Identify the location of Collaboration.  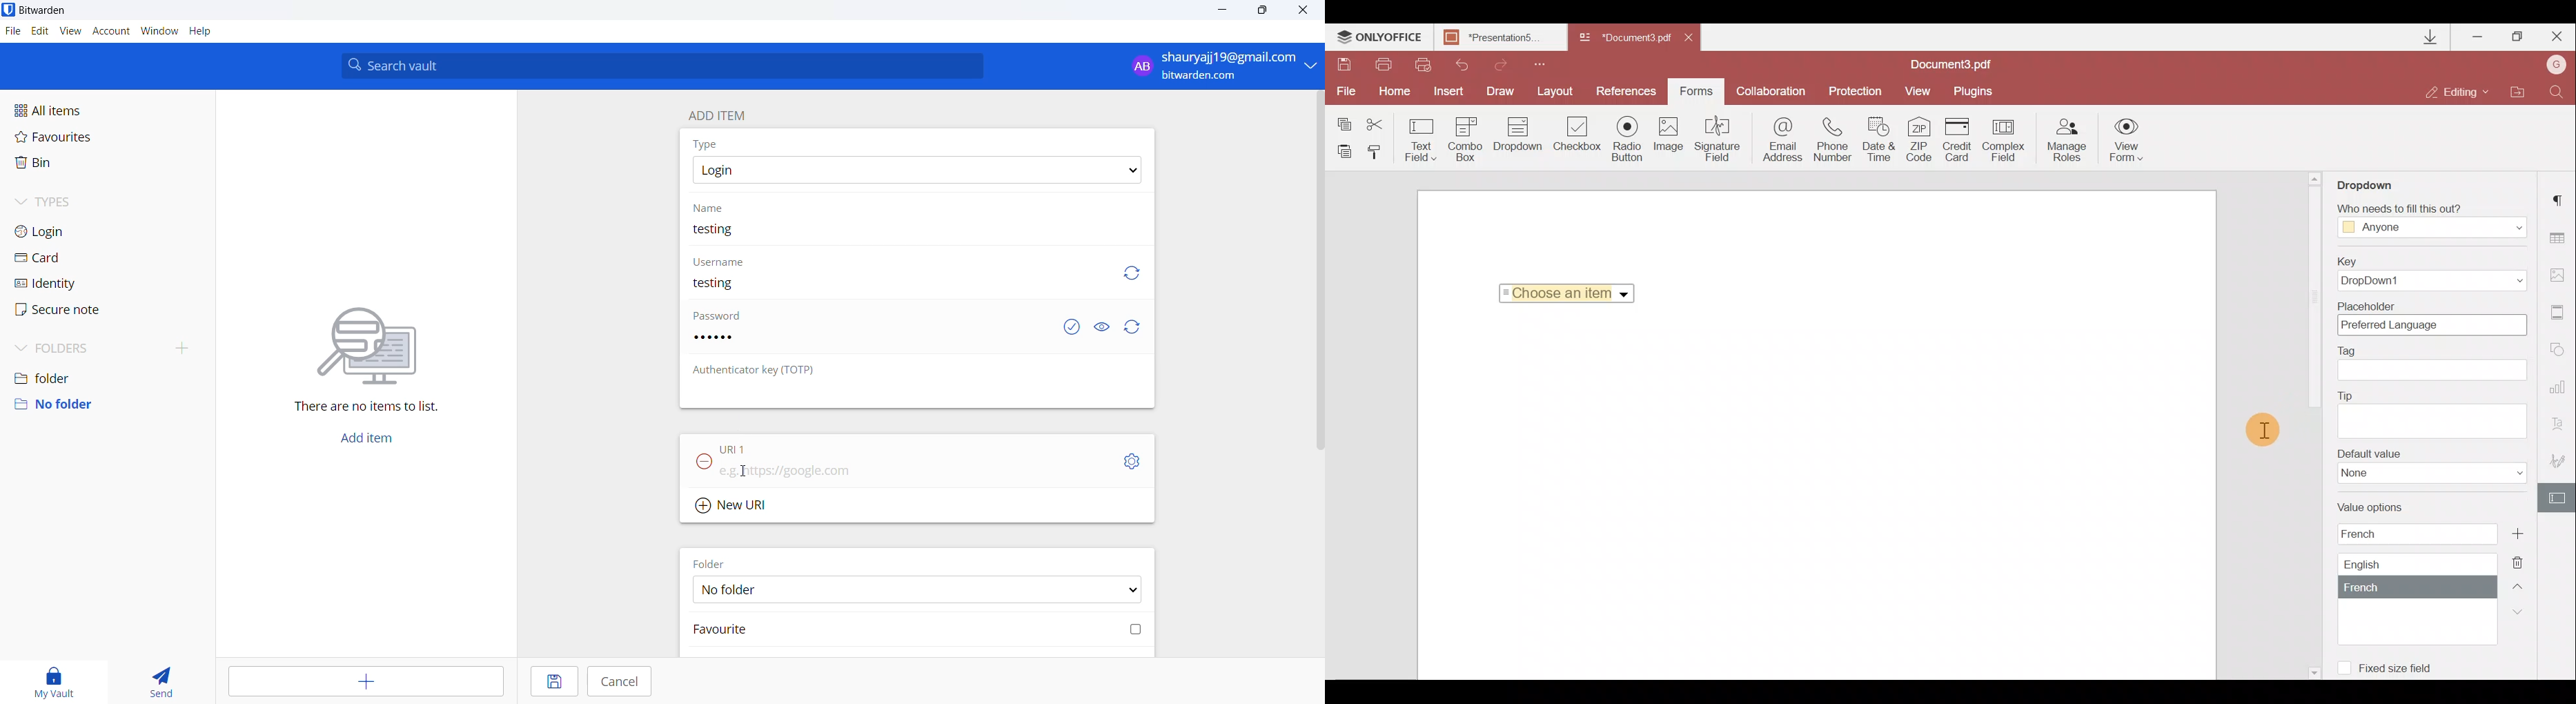
(1770, 91).